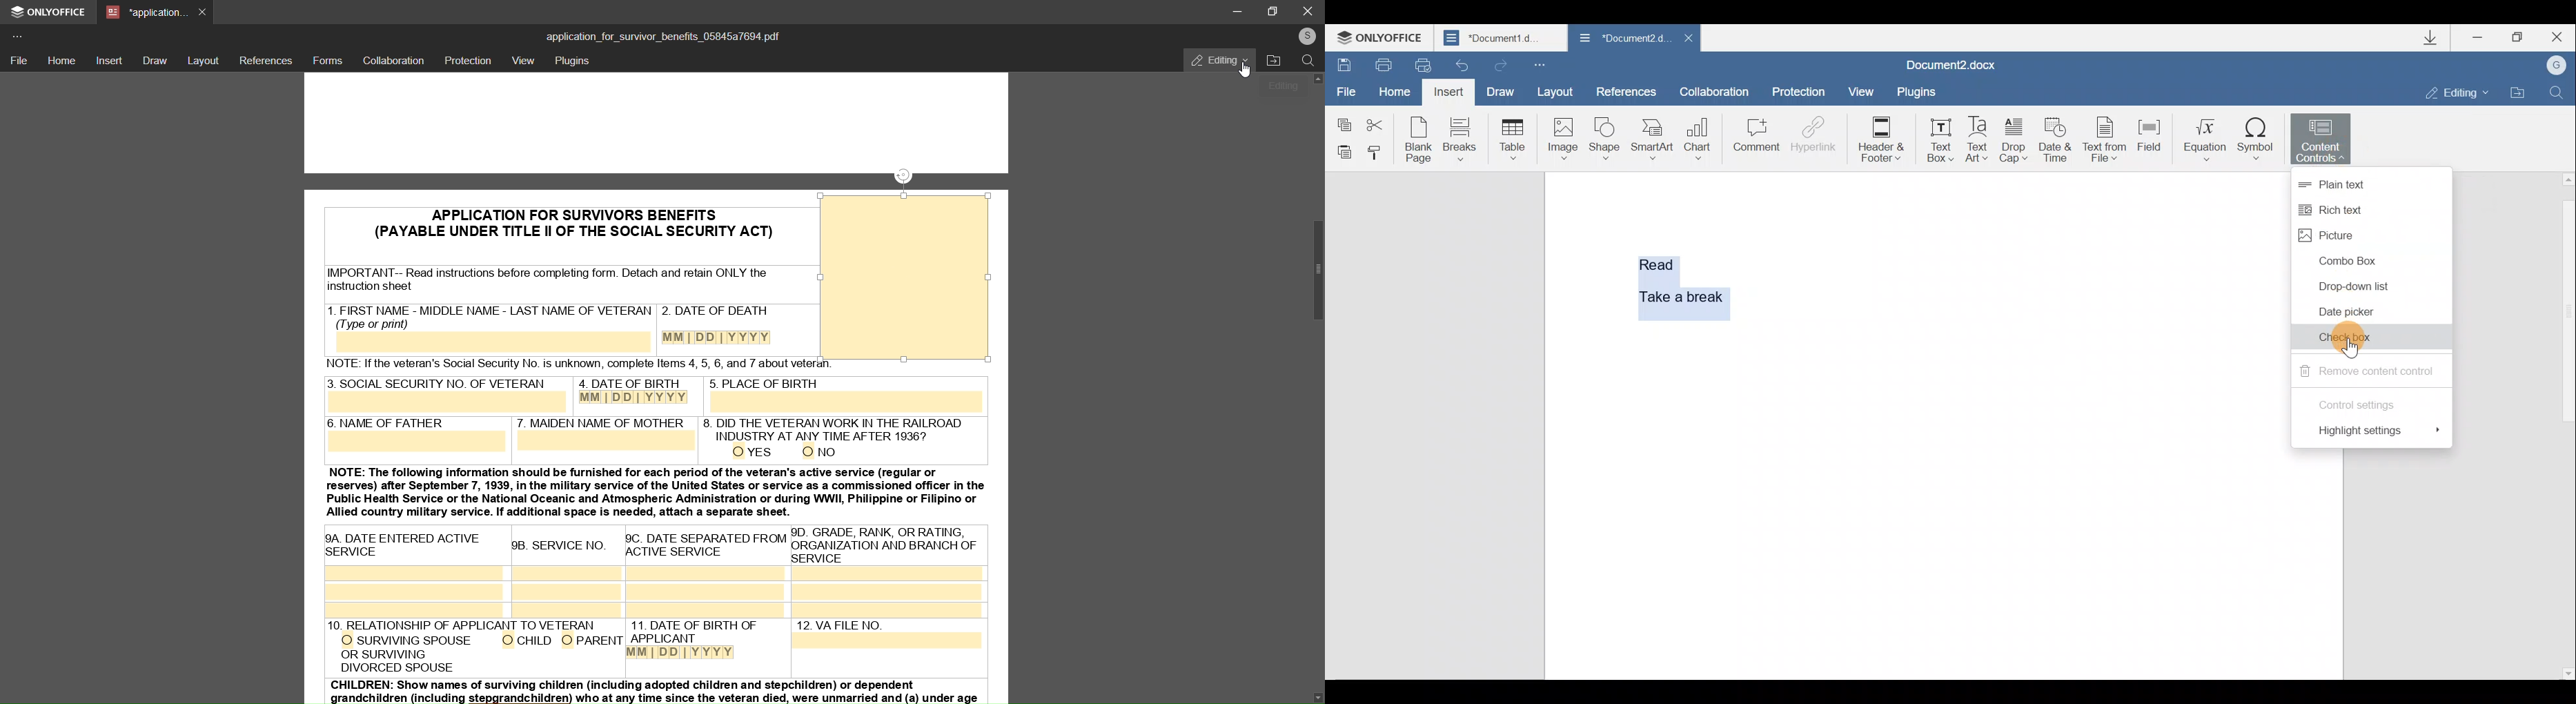  Describe the element at coordinates (1689, 38) in the screenshot. I see `Close` at that location.